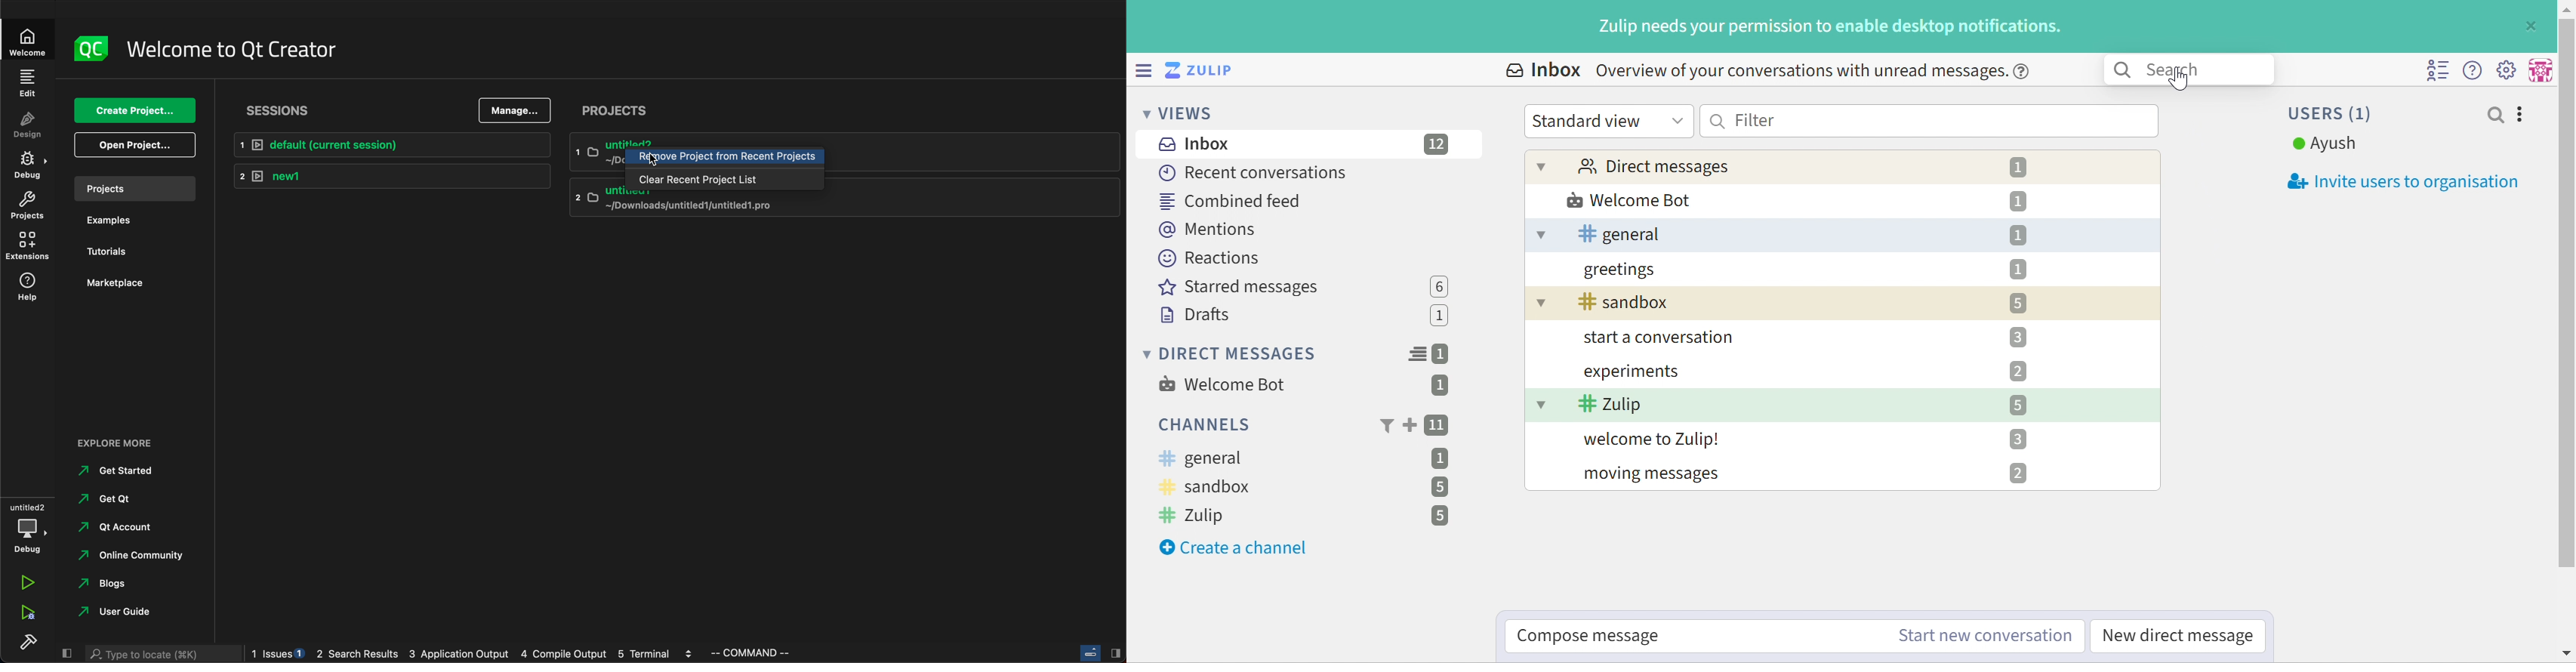 The width and height of the screenshot is (2576, 672). Describe the element at coordinates (2019, 304) in the screenshot. I see `5` at that location.